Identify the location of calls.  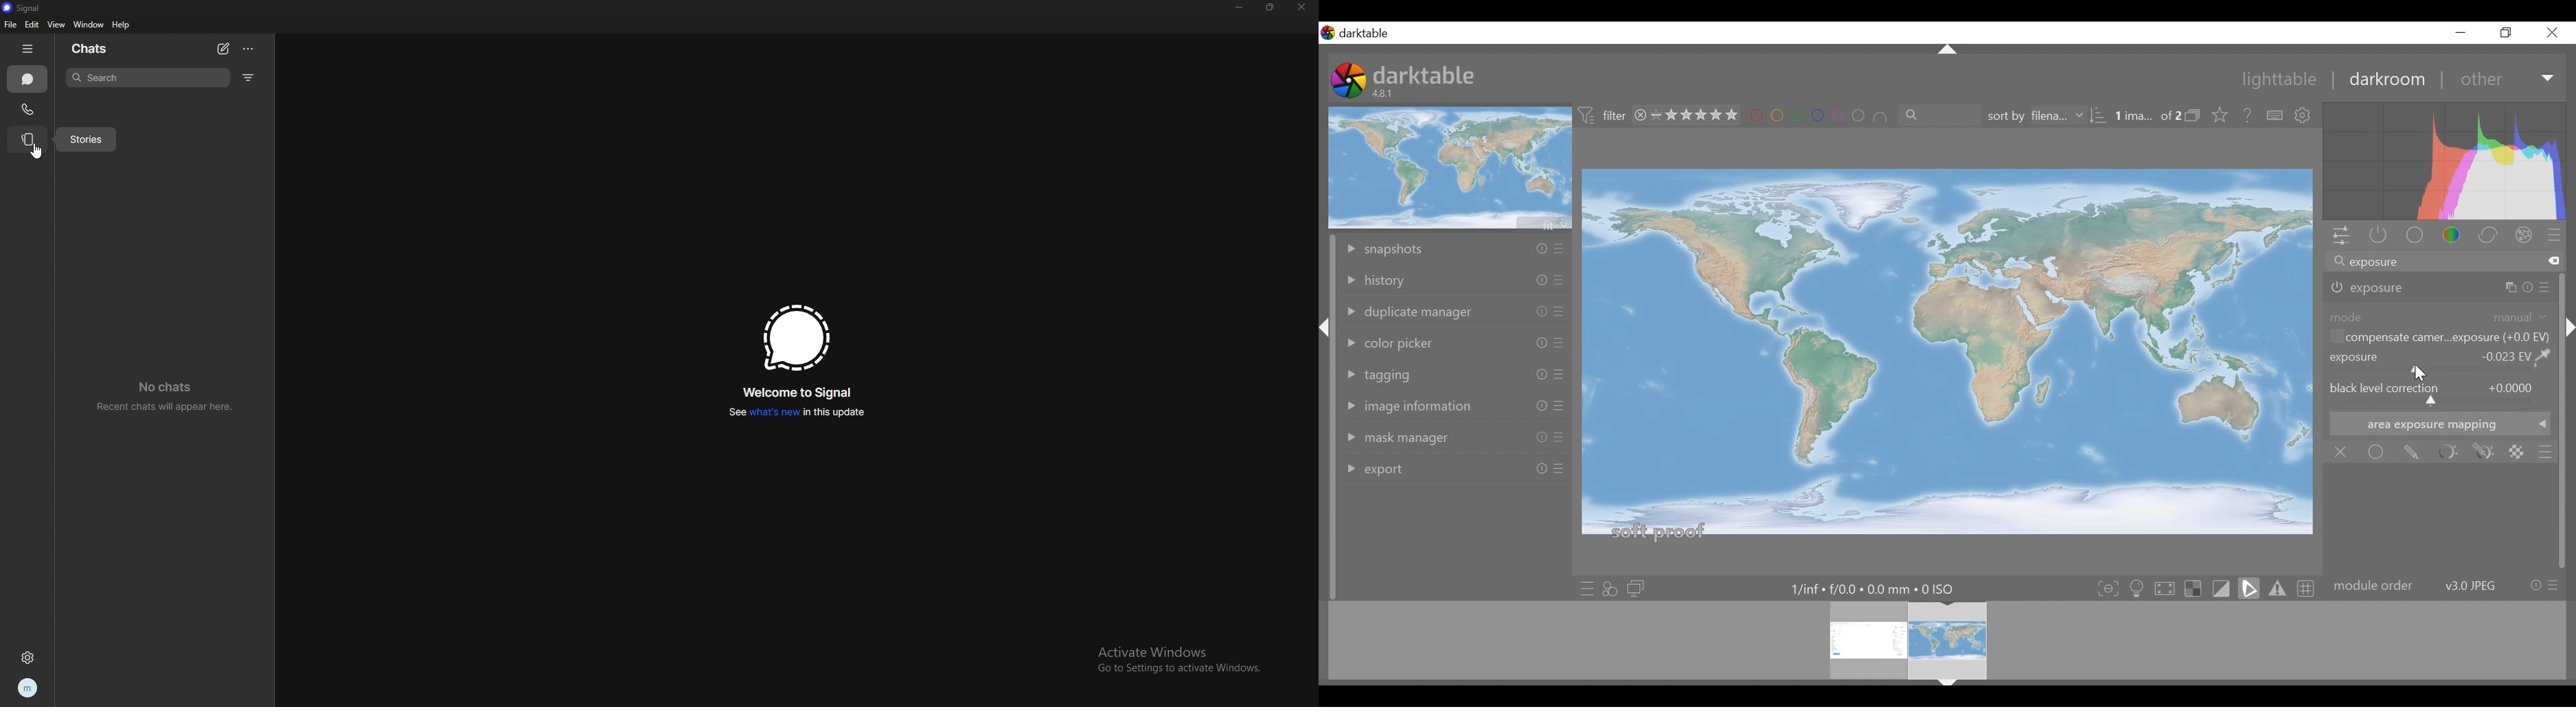
(27, 109).